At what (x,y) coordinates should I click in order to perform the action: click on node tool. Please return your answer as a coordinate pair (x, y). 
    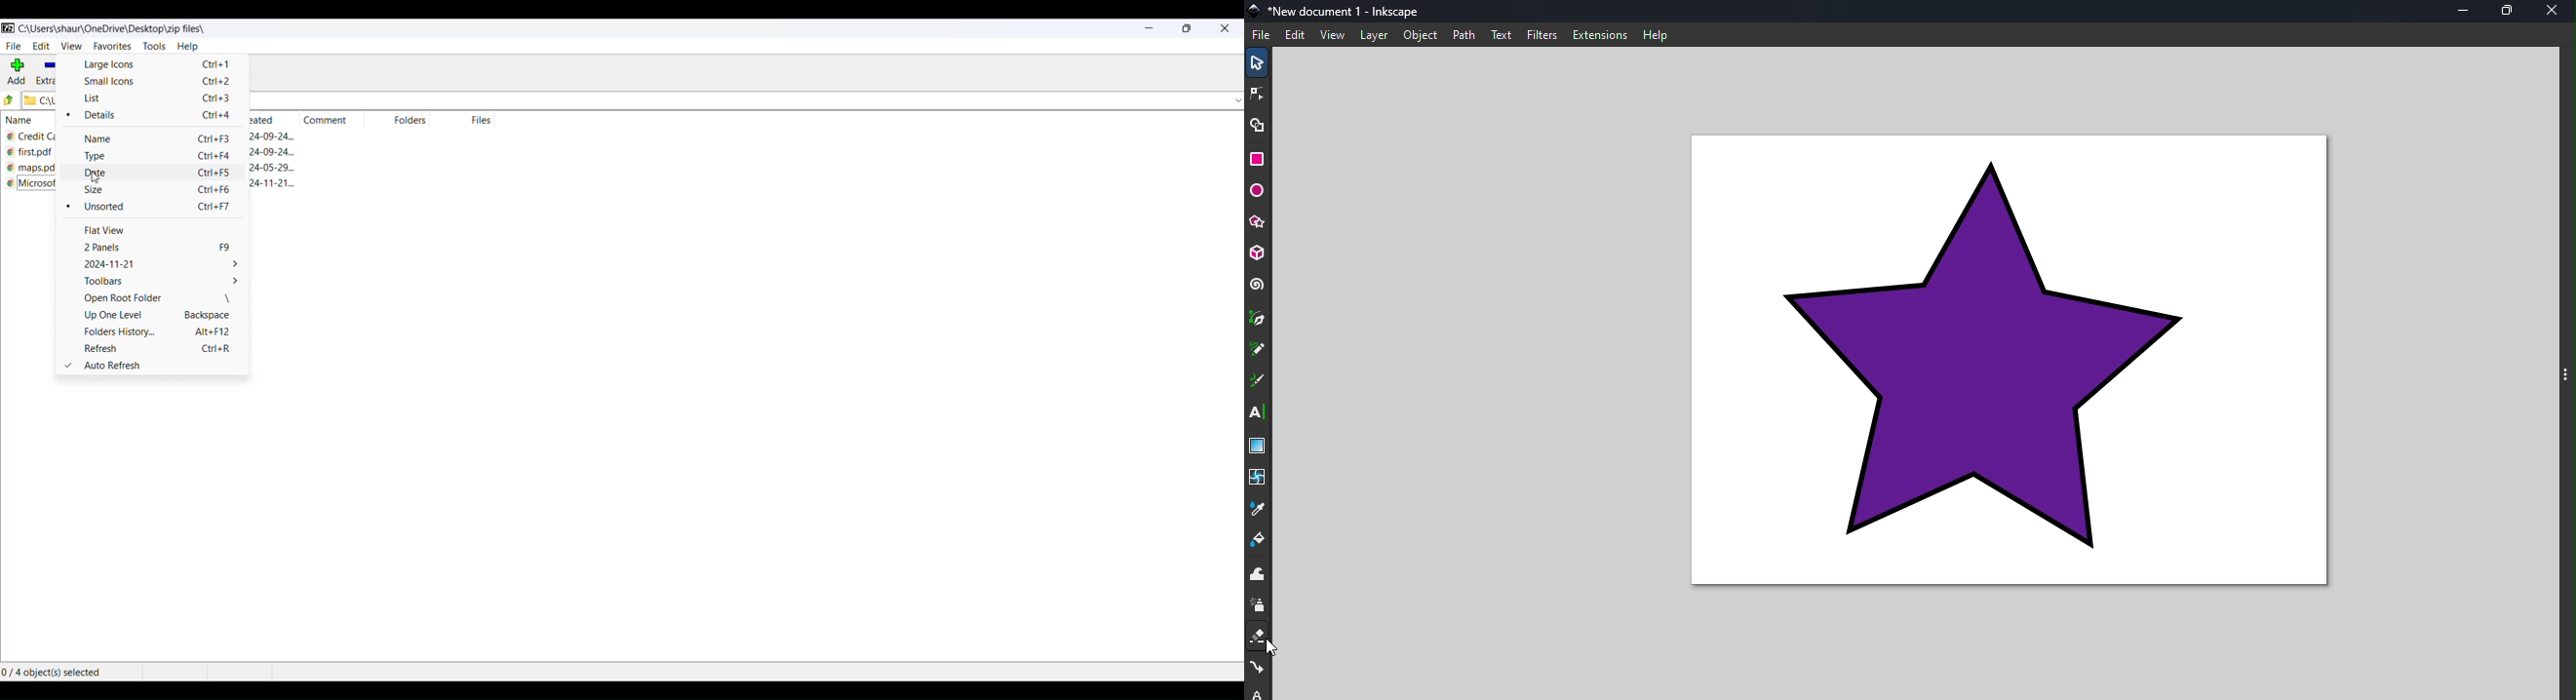
    Looking at the image, I should click on (1259, 93).